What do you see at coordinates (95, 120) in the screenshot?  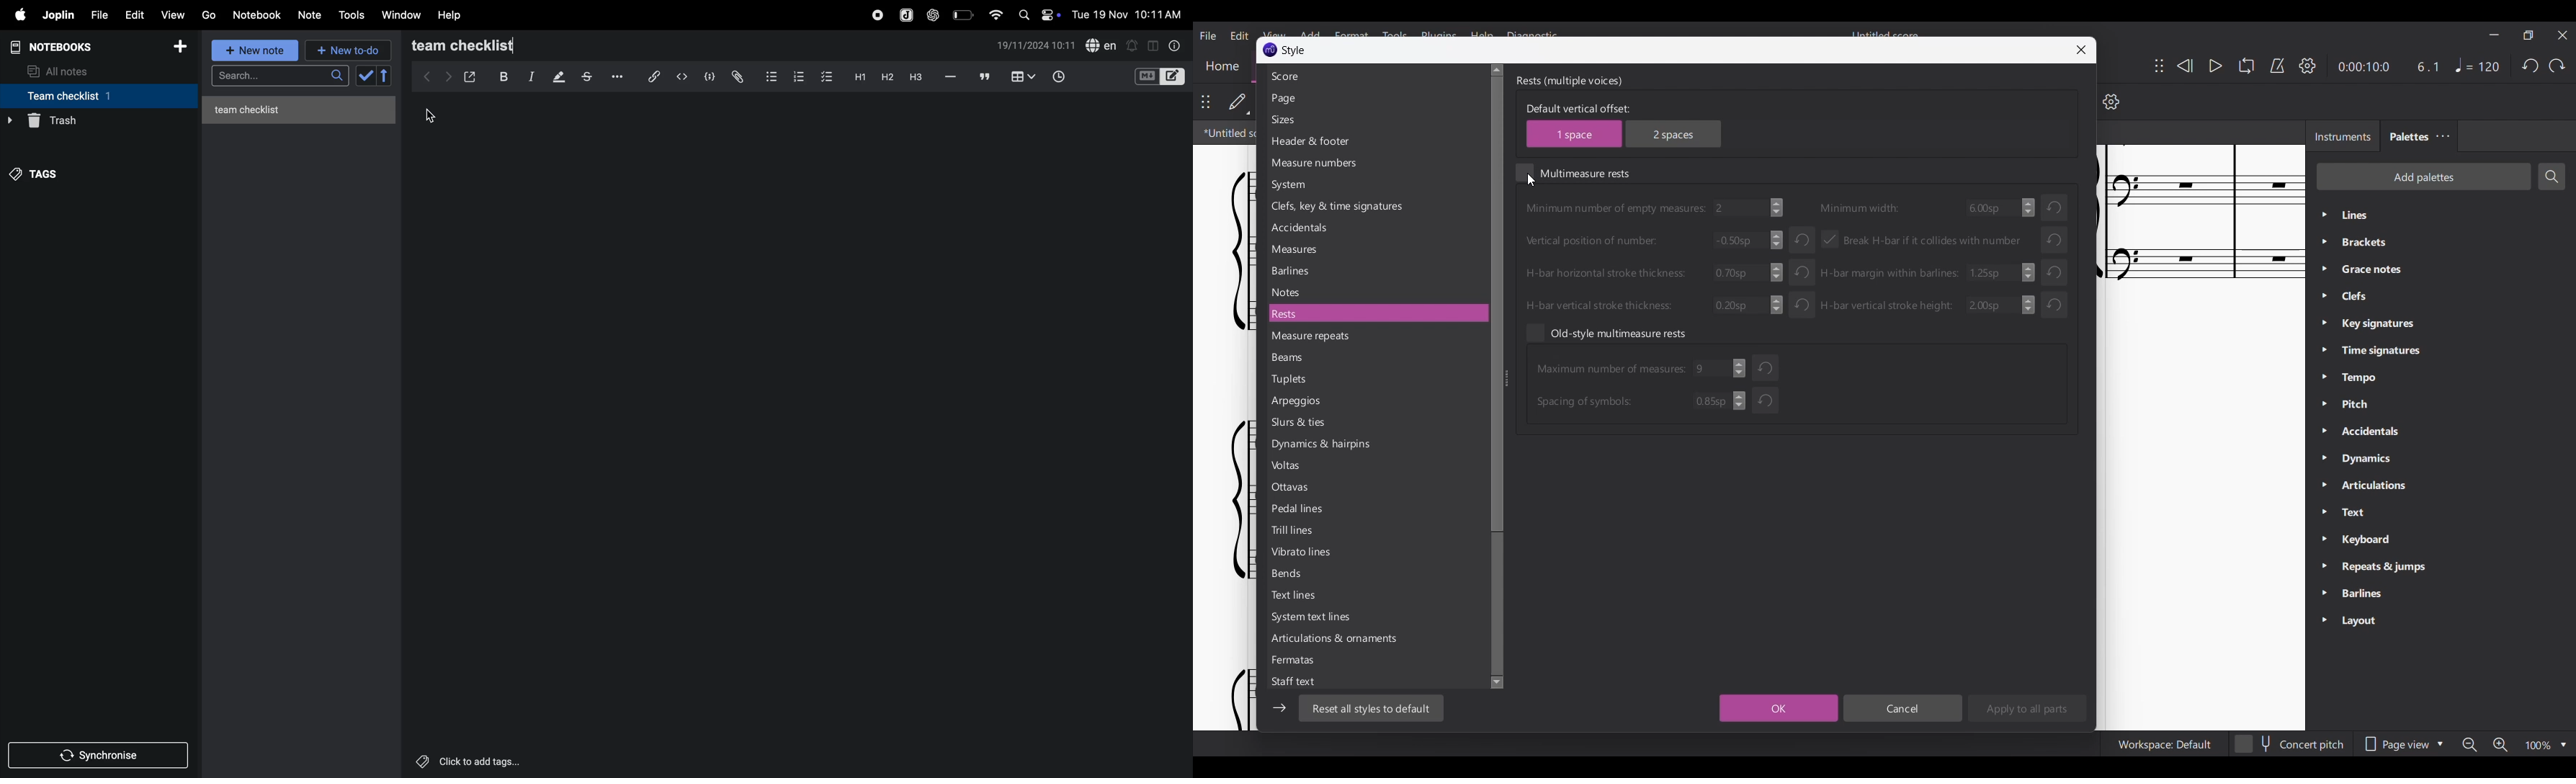 I see `trash` at bounding box center [95, 120].